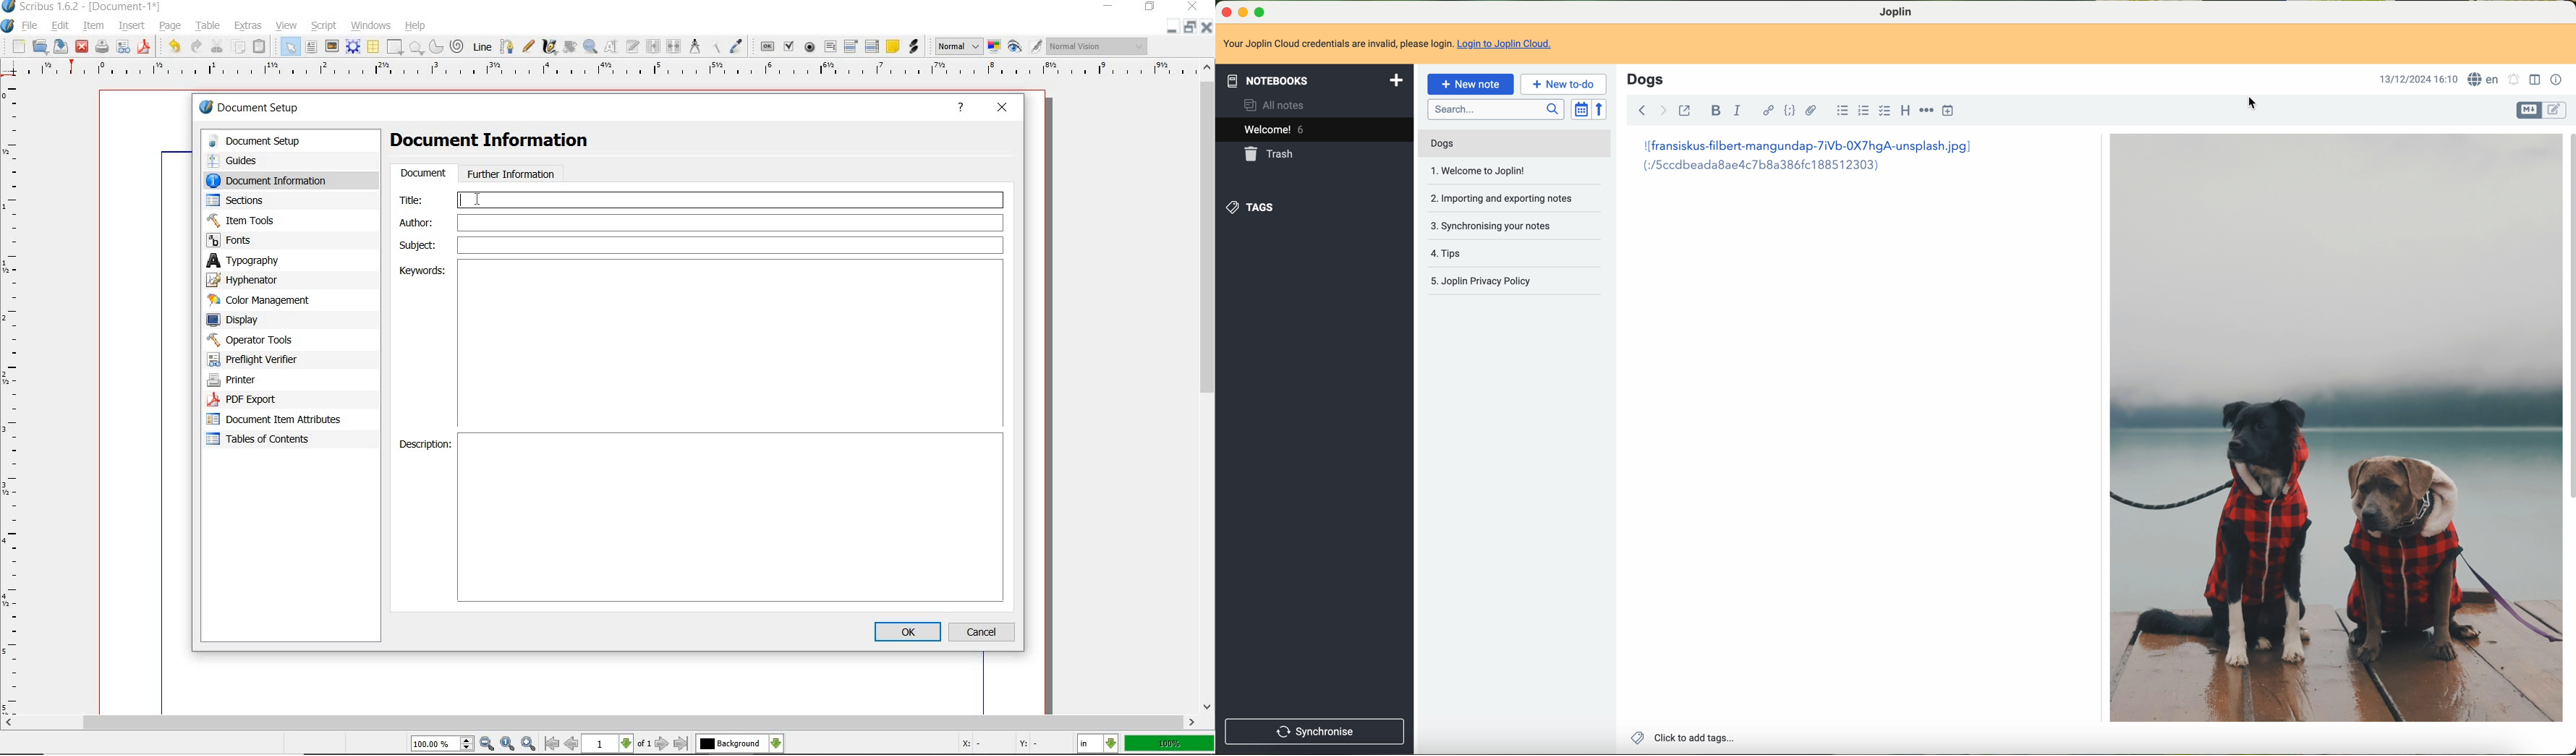 Image resolution: width=2576 pixels, height=756 pixels. Describe the element at coordinates (1686, 110) in the screenshot. I see `toggle external editing` at that location.